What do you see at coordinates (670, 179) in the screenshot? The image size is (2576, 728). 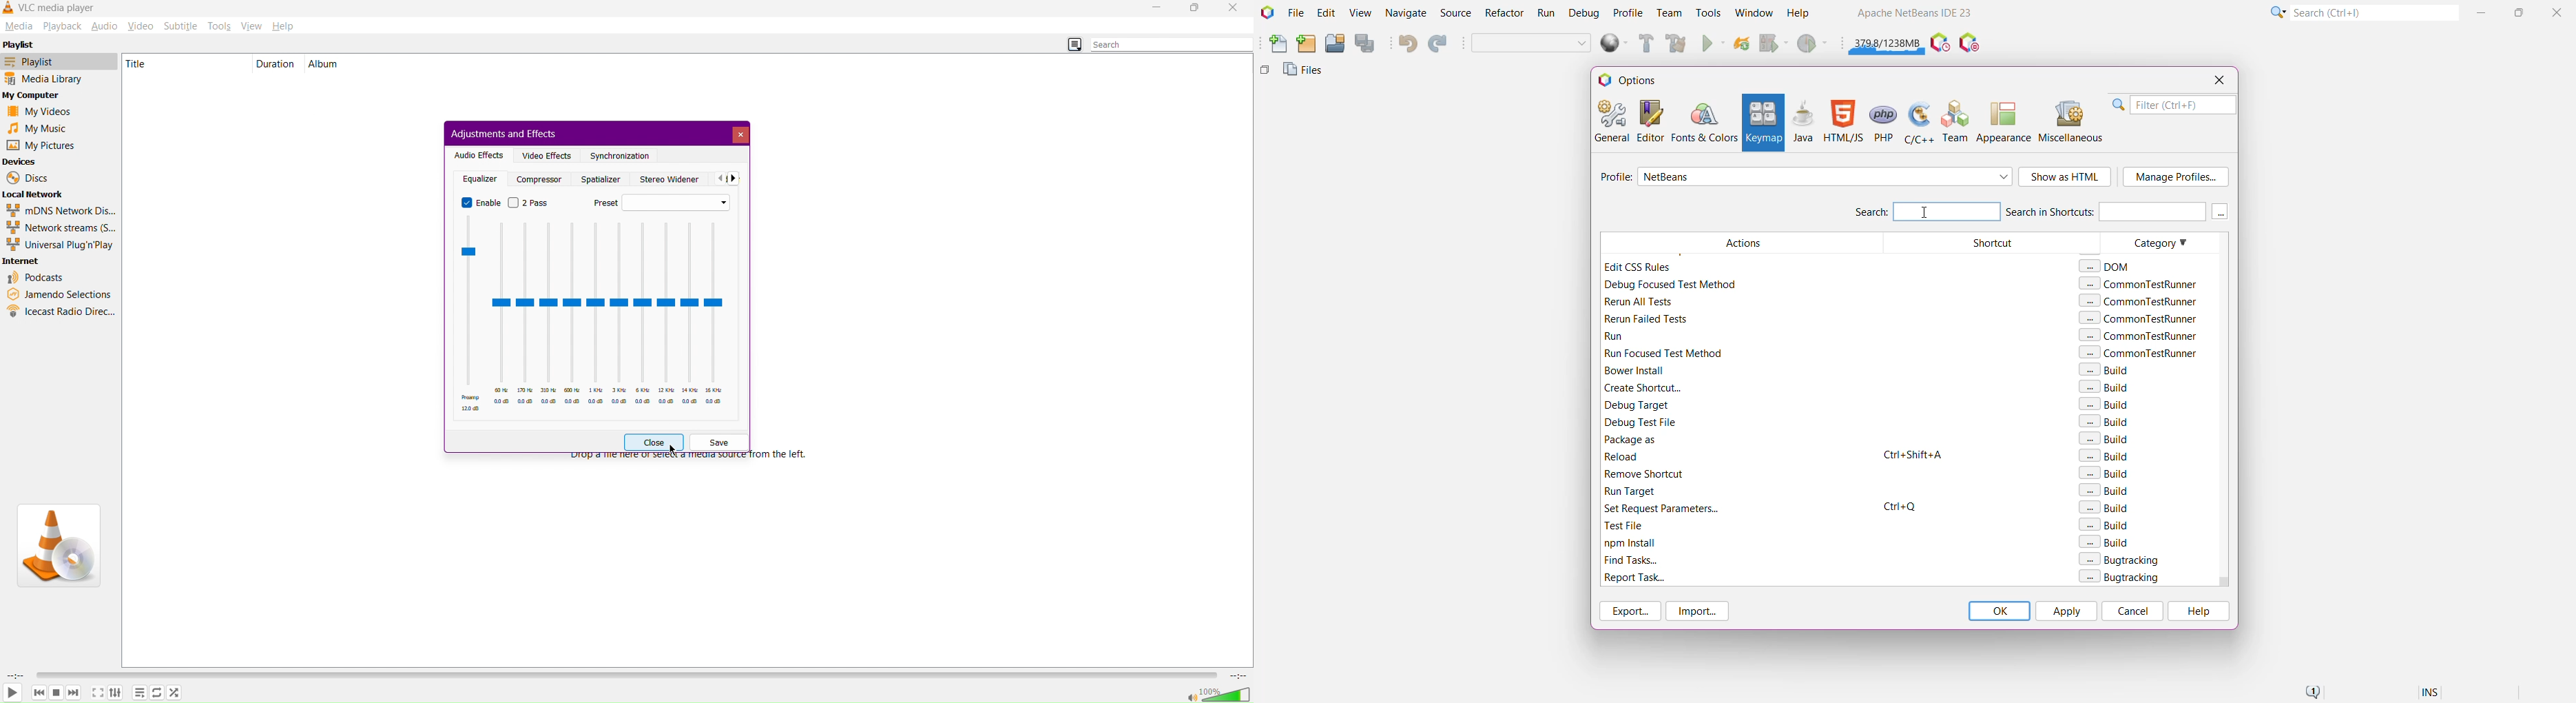 I see `Stereo Widener` at bounding box center [670, 179].